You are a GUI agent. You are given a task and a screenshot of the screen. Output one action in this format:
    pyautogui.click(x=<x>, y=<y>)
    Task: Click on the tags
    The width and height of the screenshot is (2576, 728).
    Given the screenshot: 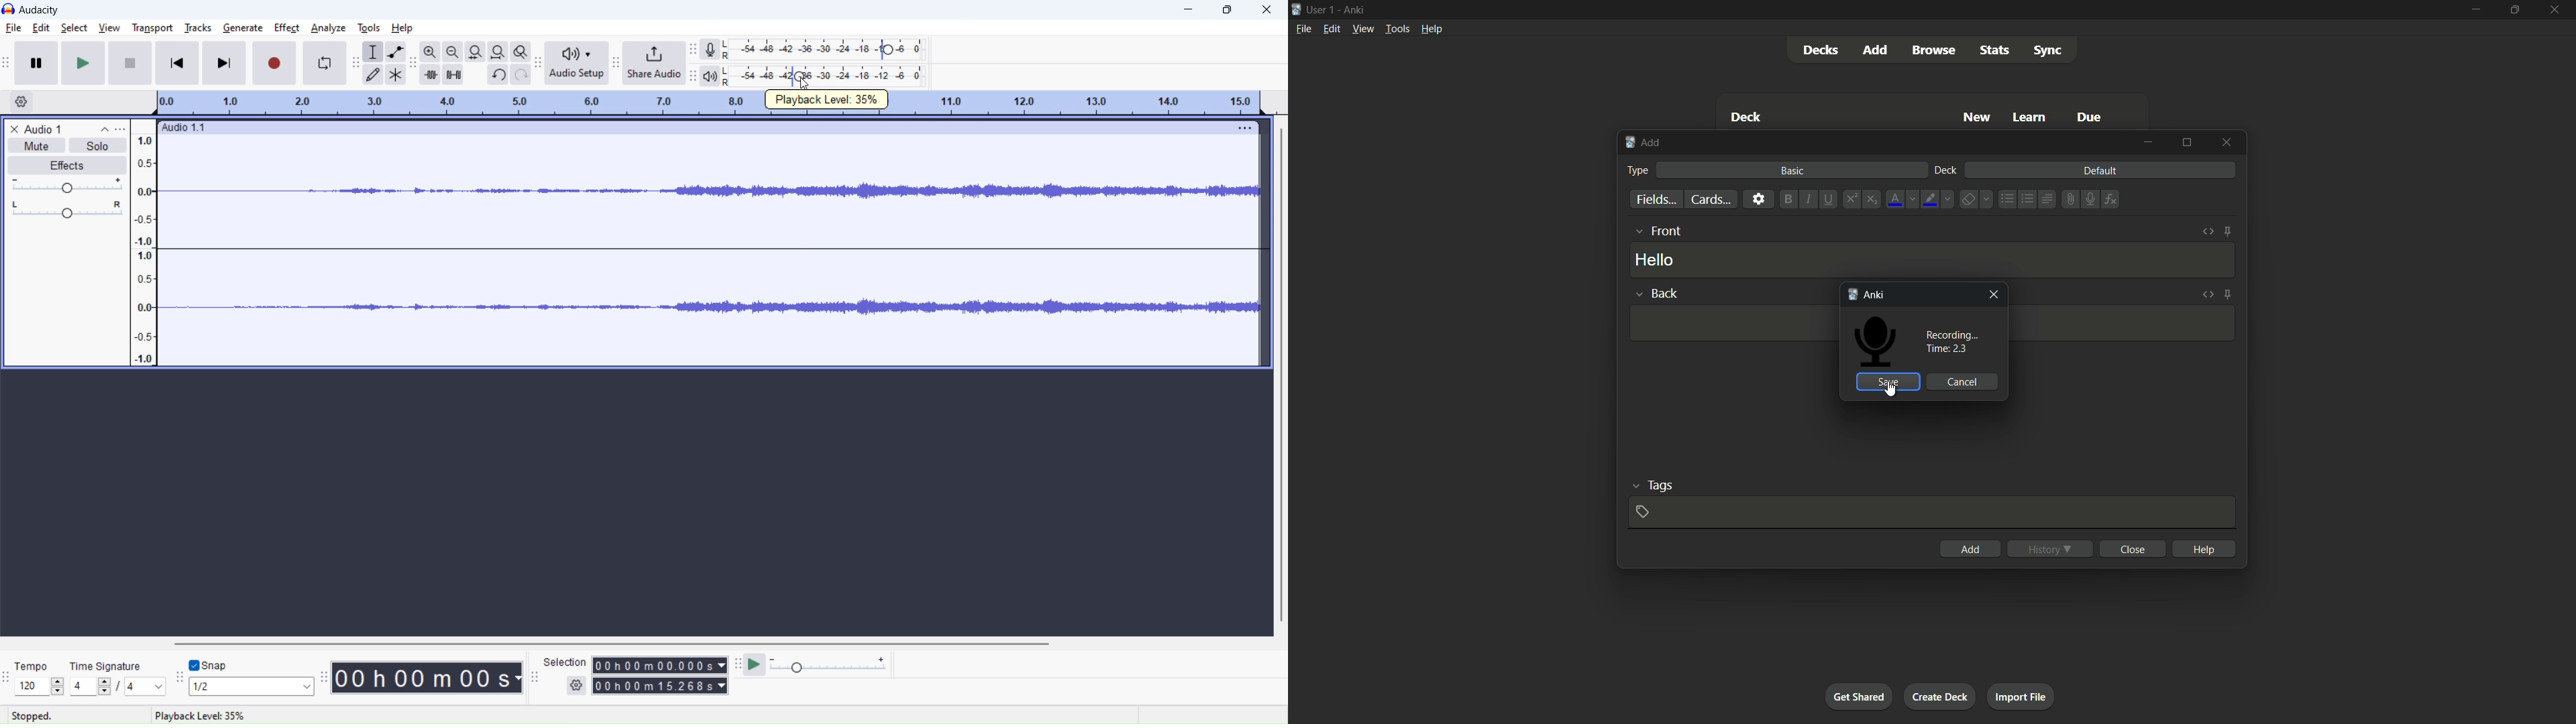 What is the action you would take?
    pyautogui.click(x=1654, y=484)
    